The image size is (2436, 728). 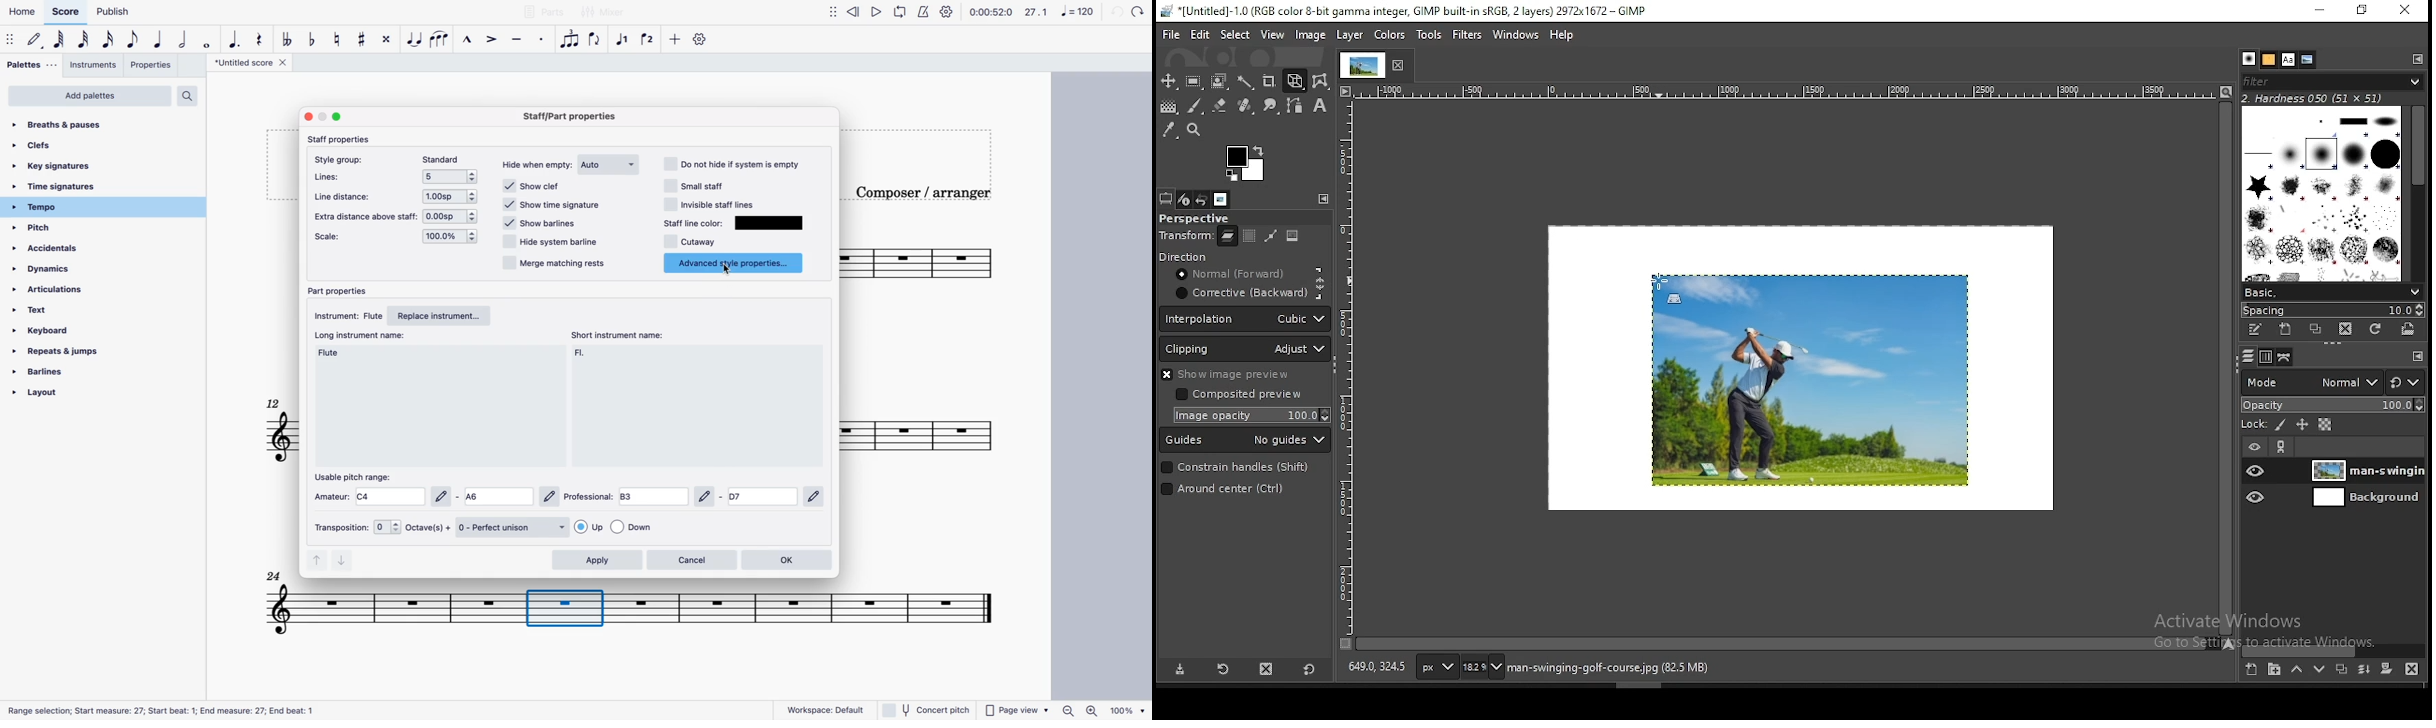 I want to click on default, so click(x=36, y=38).